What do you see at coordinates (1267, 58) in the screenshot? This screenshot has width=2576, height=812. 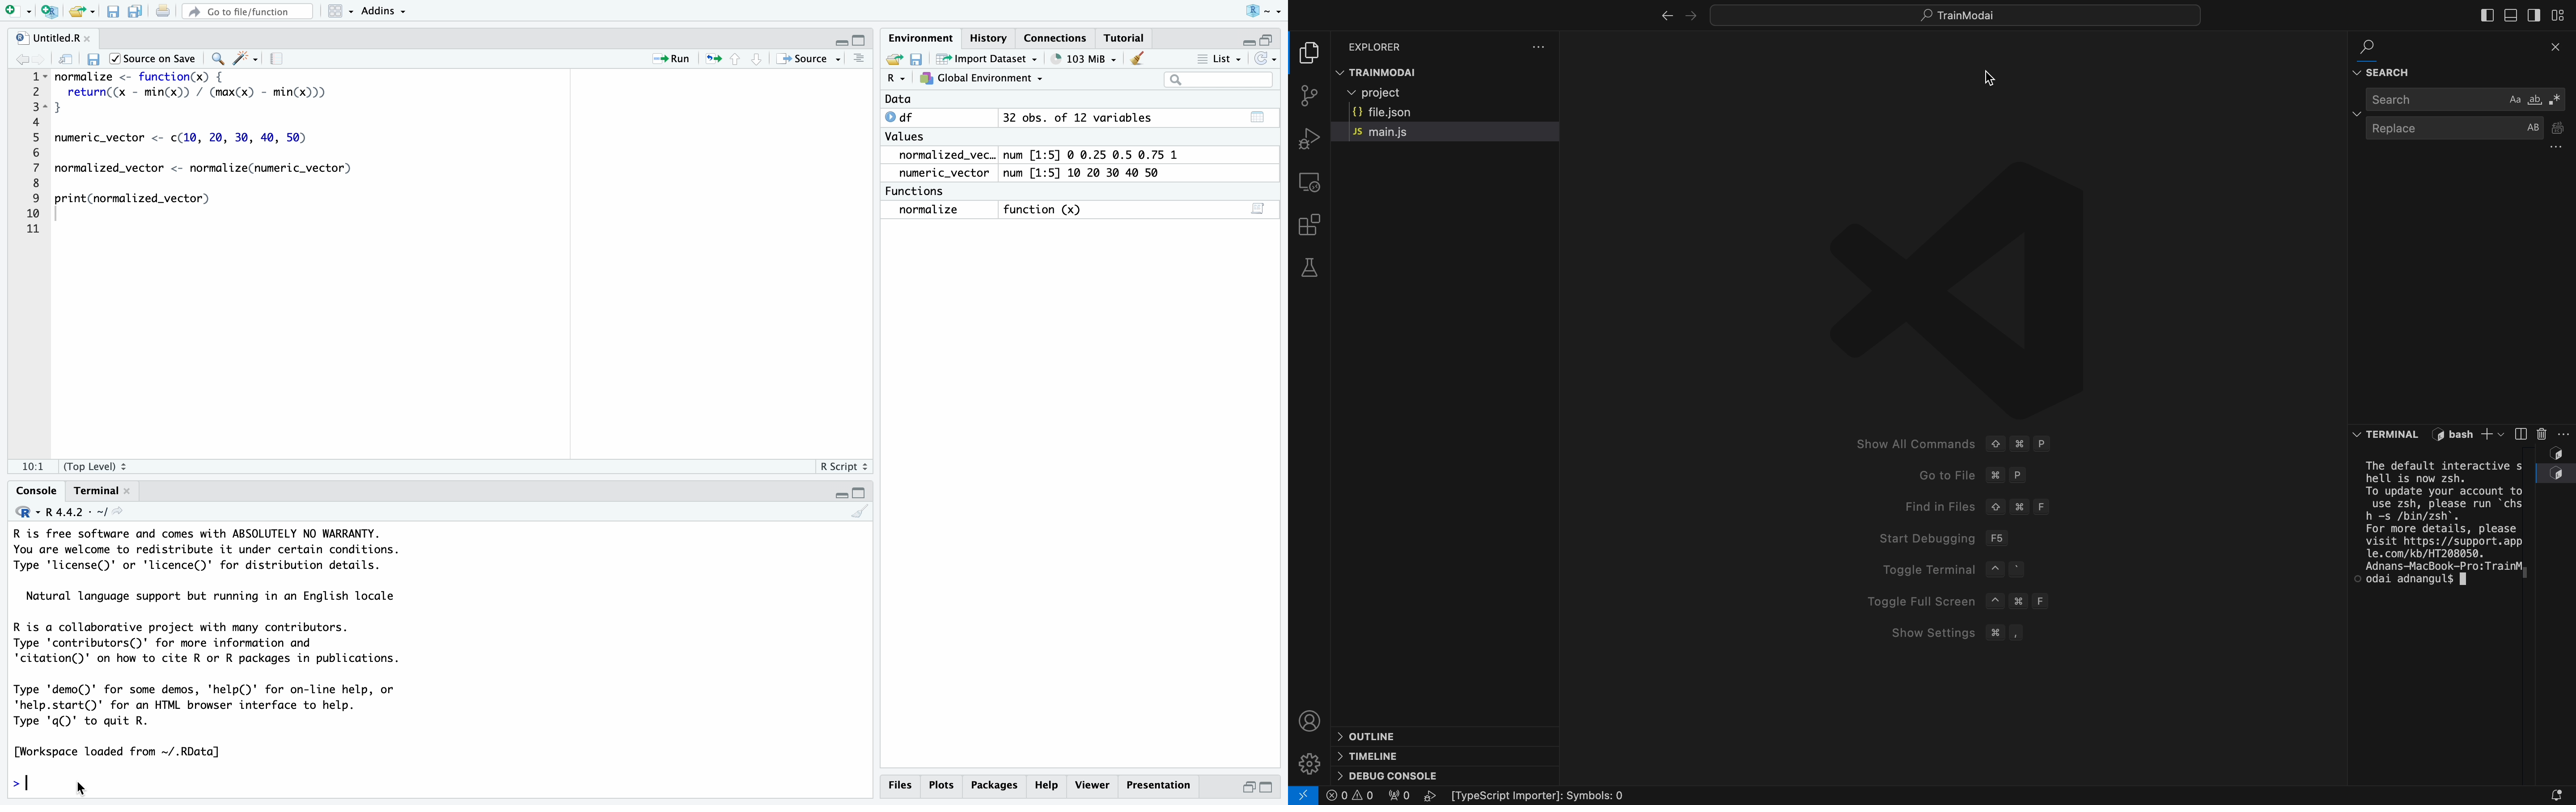 I see `Refresh the list of objects in the environment` at bounding box center [1267, 58].